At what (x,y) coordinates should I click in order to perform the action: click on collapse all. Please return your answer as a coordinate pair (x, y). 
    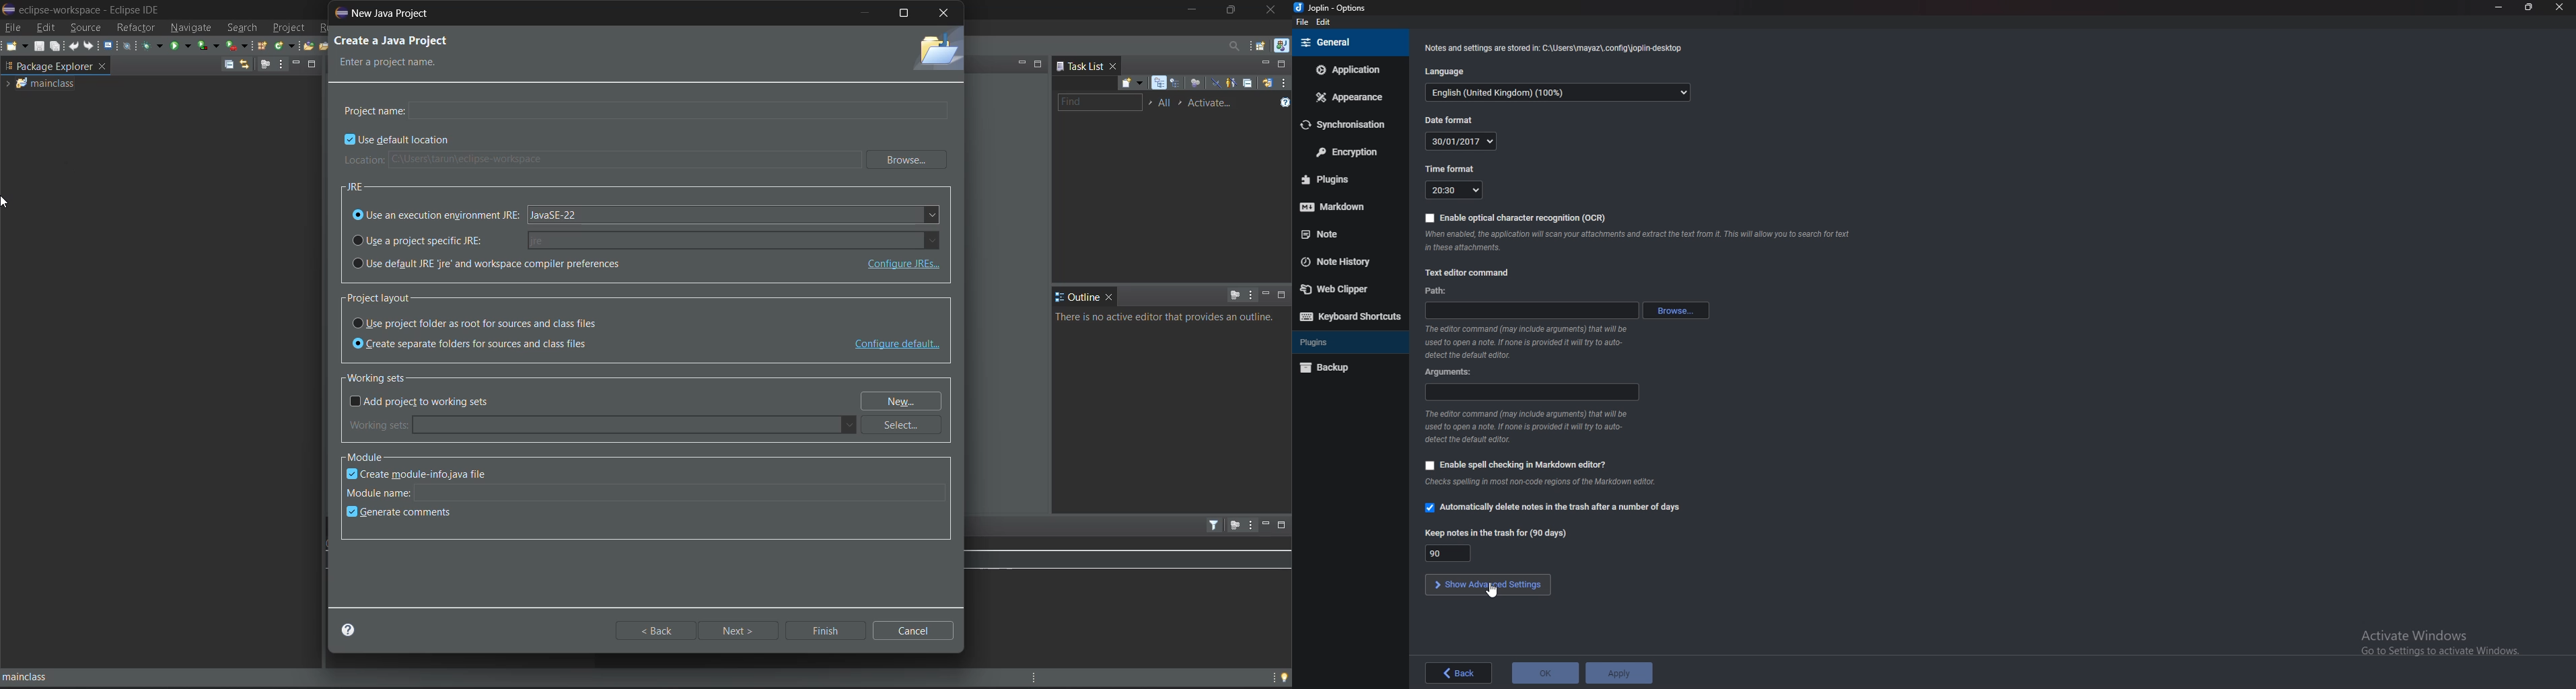
    Looking at the image, I should click on (1250, 84).